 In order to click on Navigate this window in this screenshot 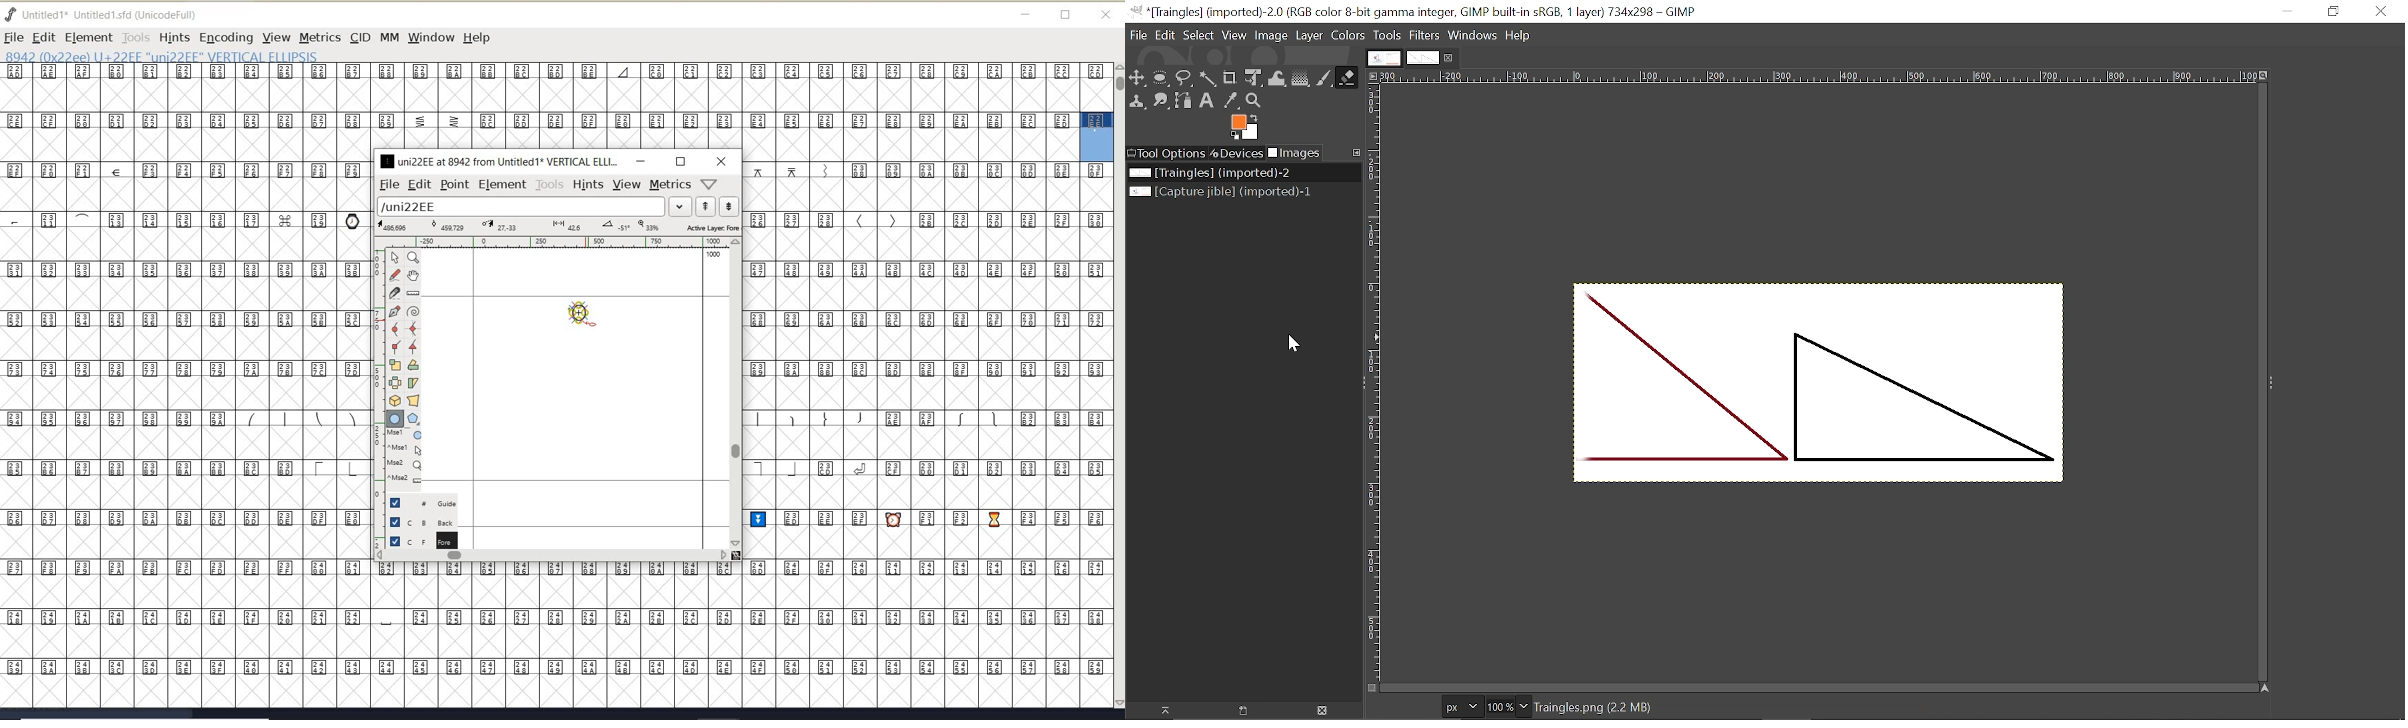, I will do `click(2266, 688)`.